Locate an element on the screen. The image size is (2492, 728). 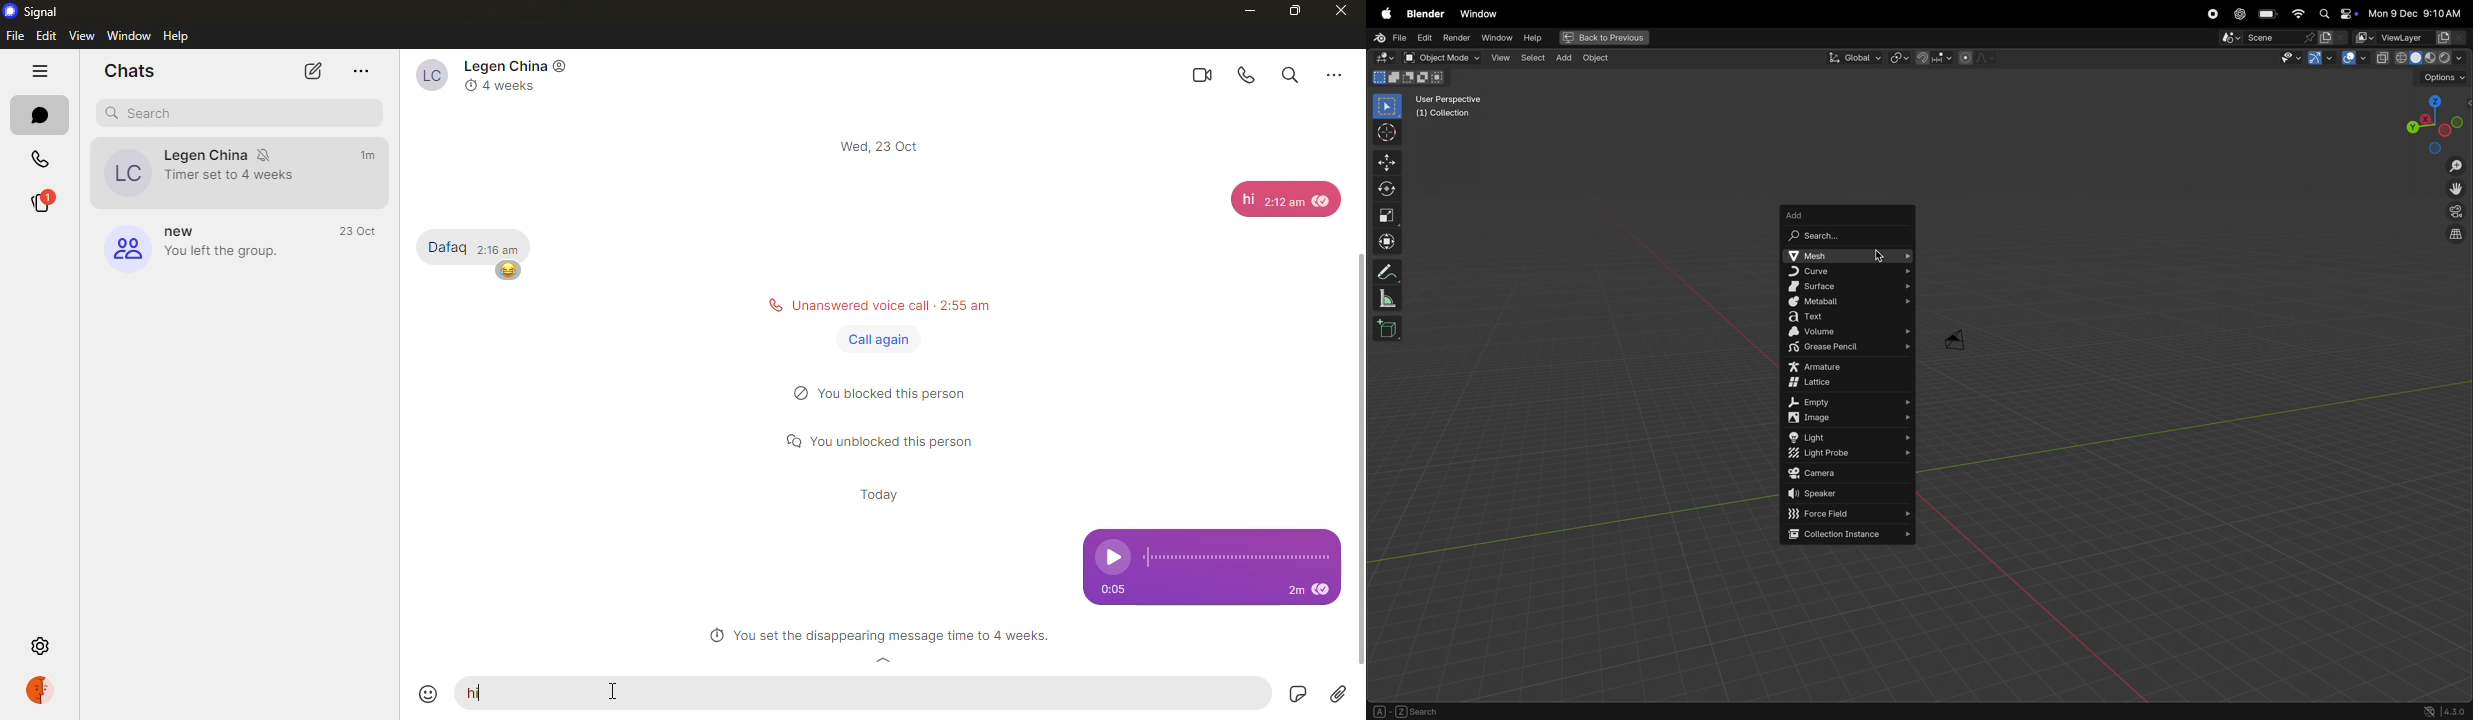
options is located at coordinates (2443, 78).